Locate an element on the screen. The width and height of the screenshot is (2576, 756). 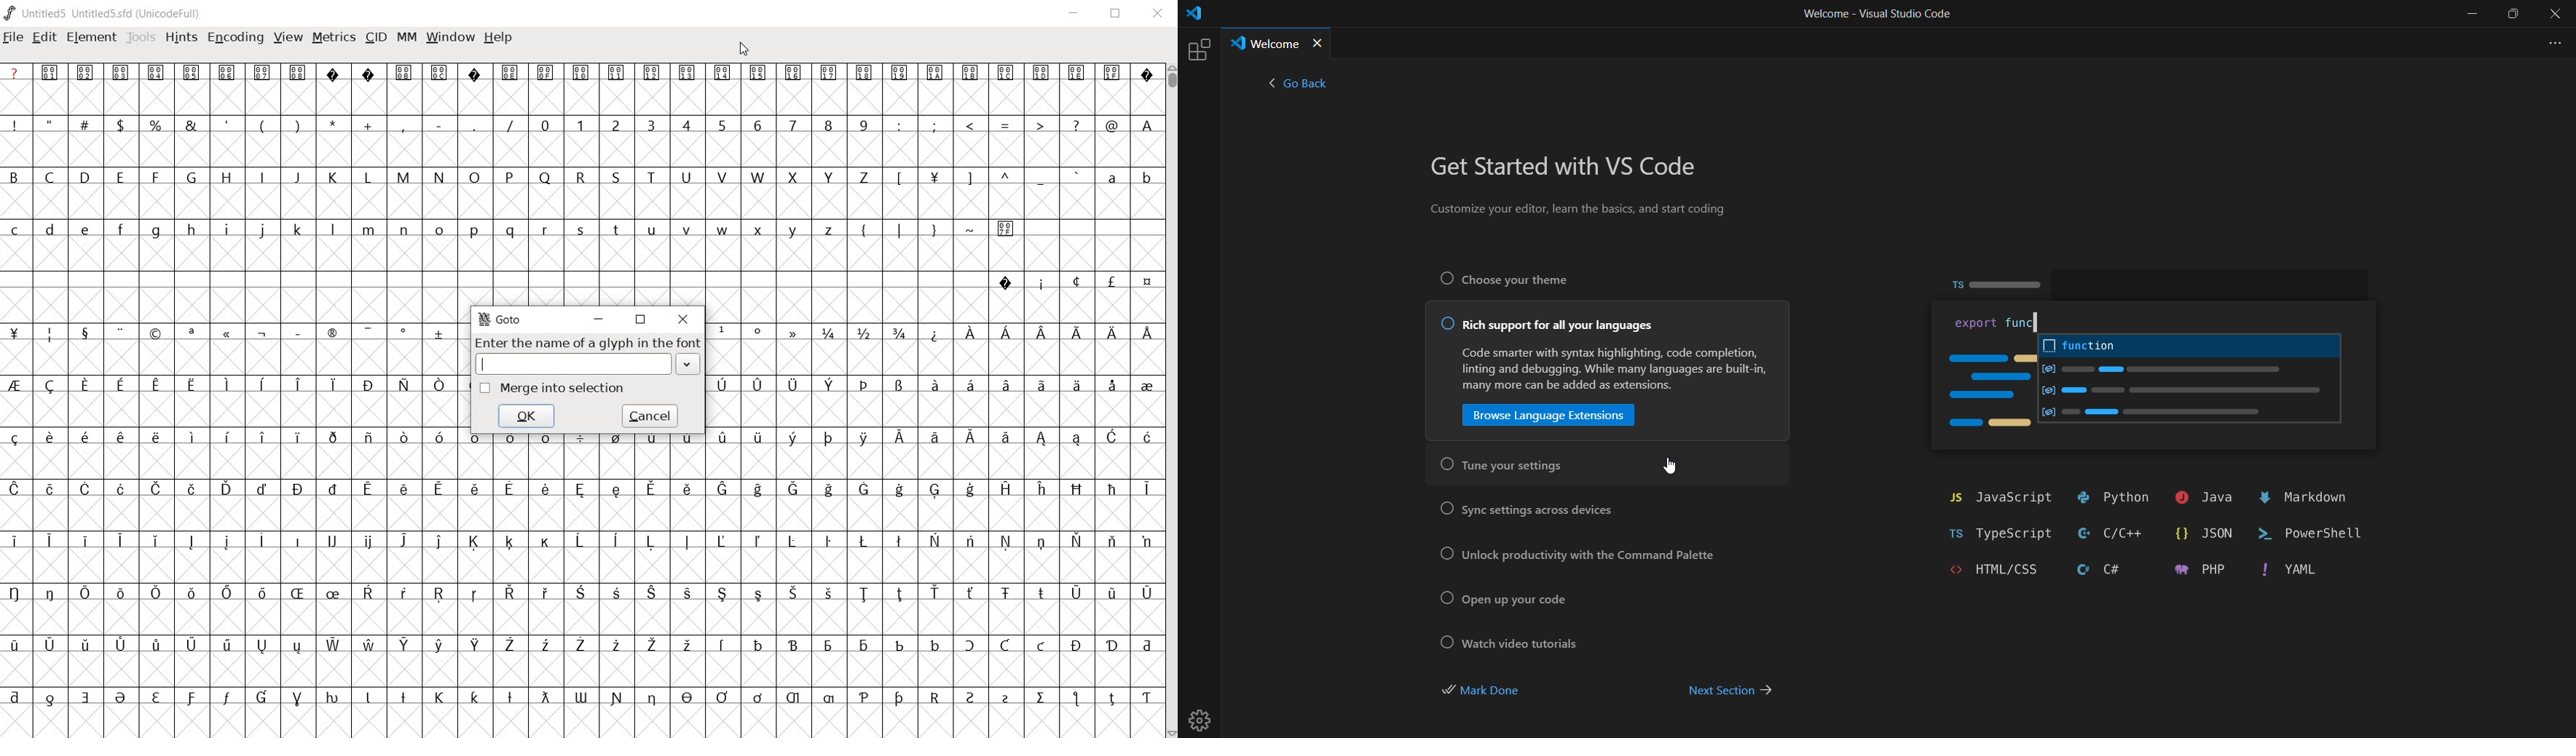
sample display is located at coordinates (2163, 365).